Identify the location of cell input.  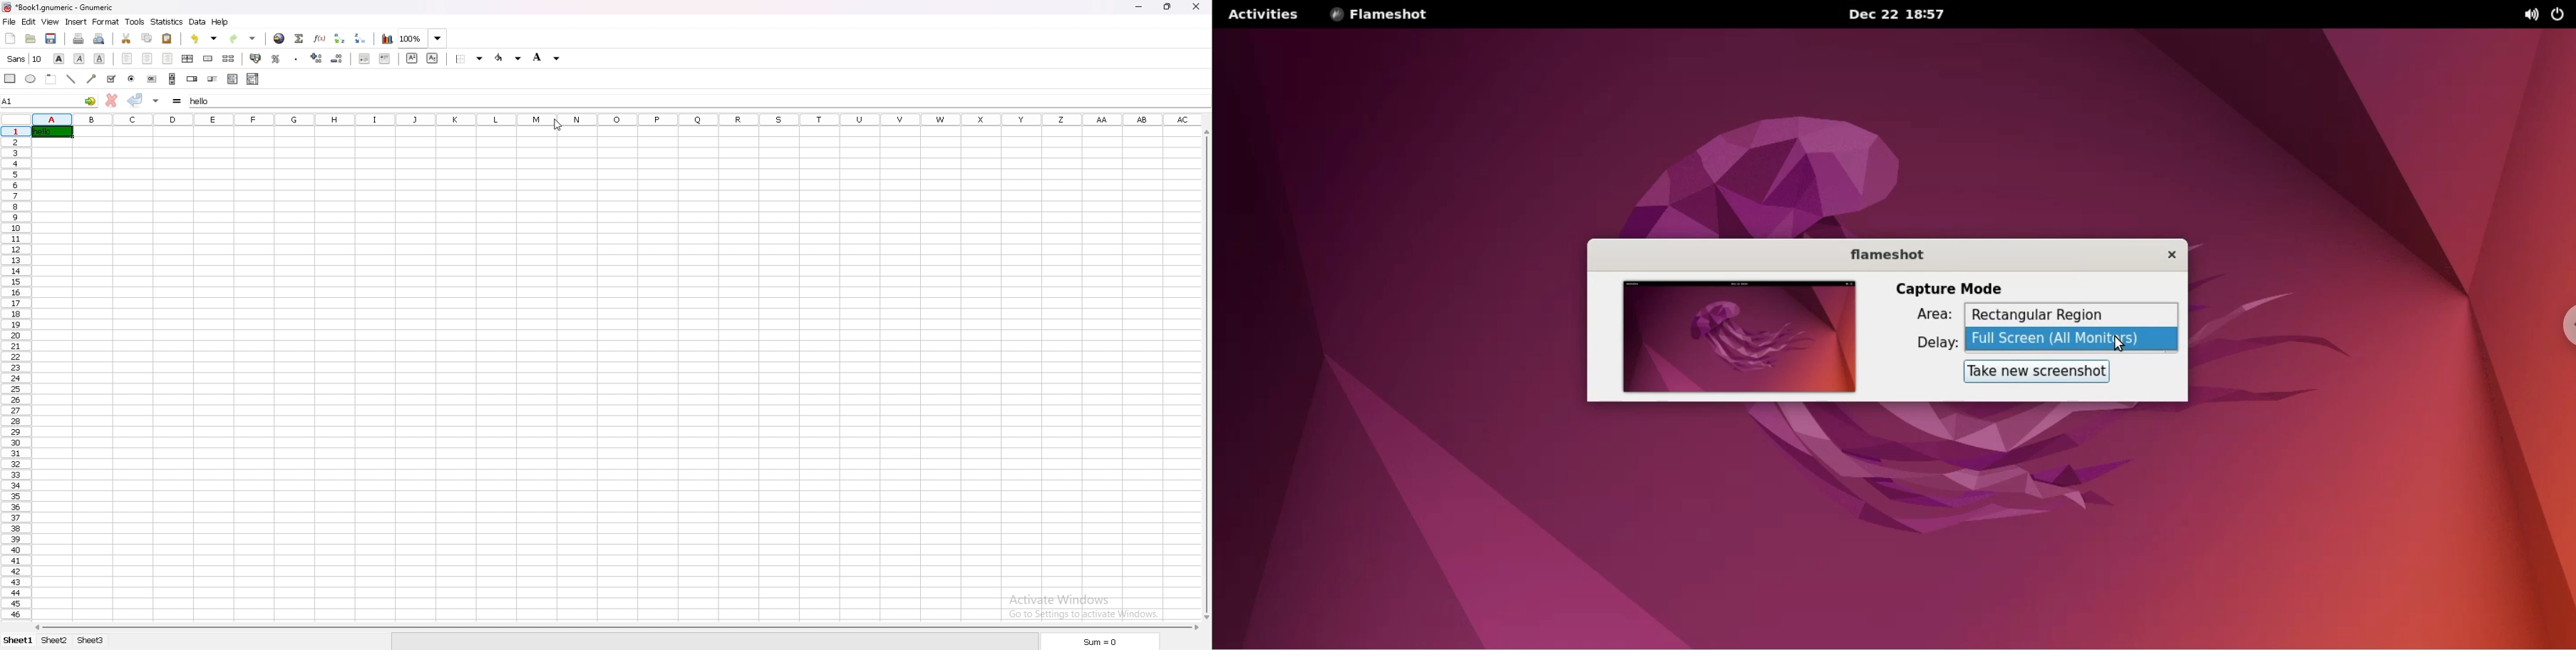
(697, 99).